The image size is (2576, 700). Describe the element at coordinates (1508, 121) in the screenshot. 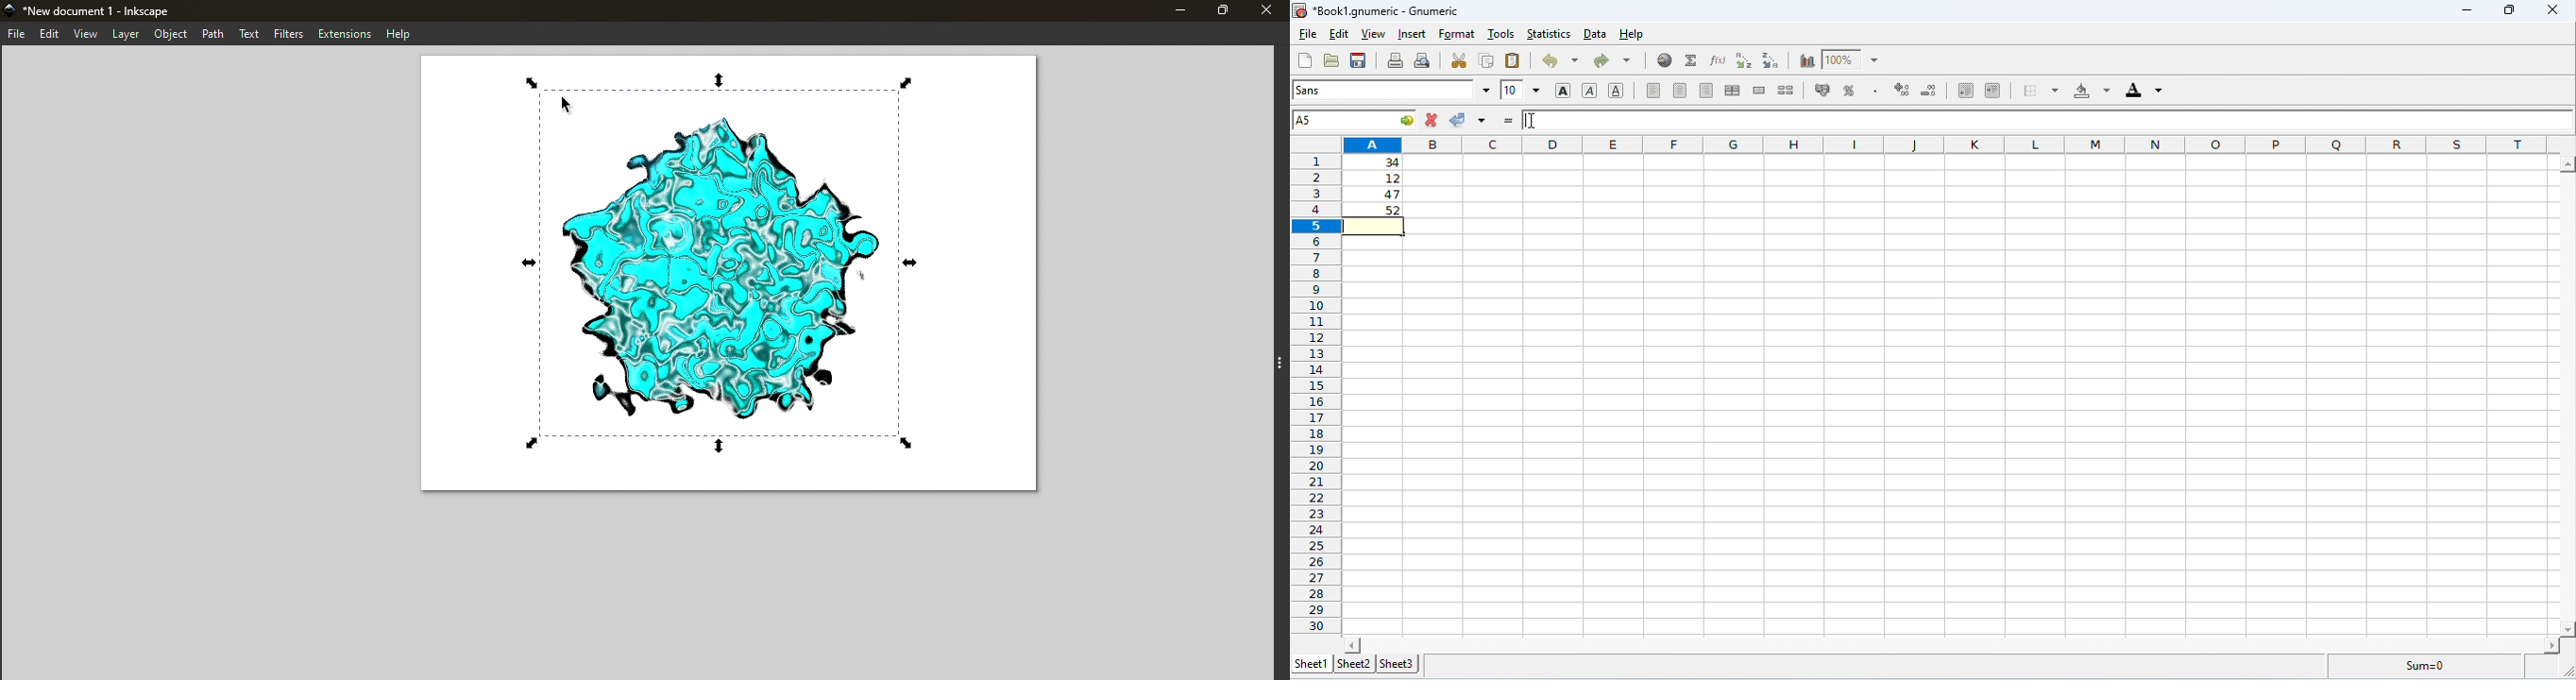

I see `=` at that location.